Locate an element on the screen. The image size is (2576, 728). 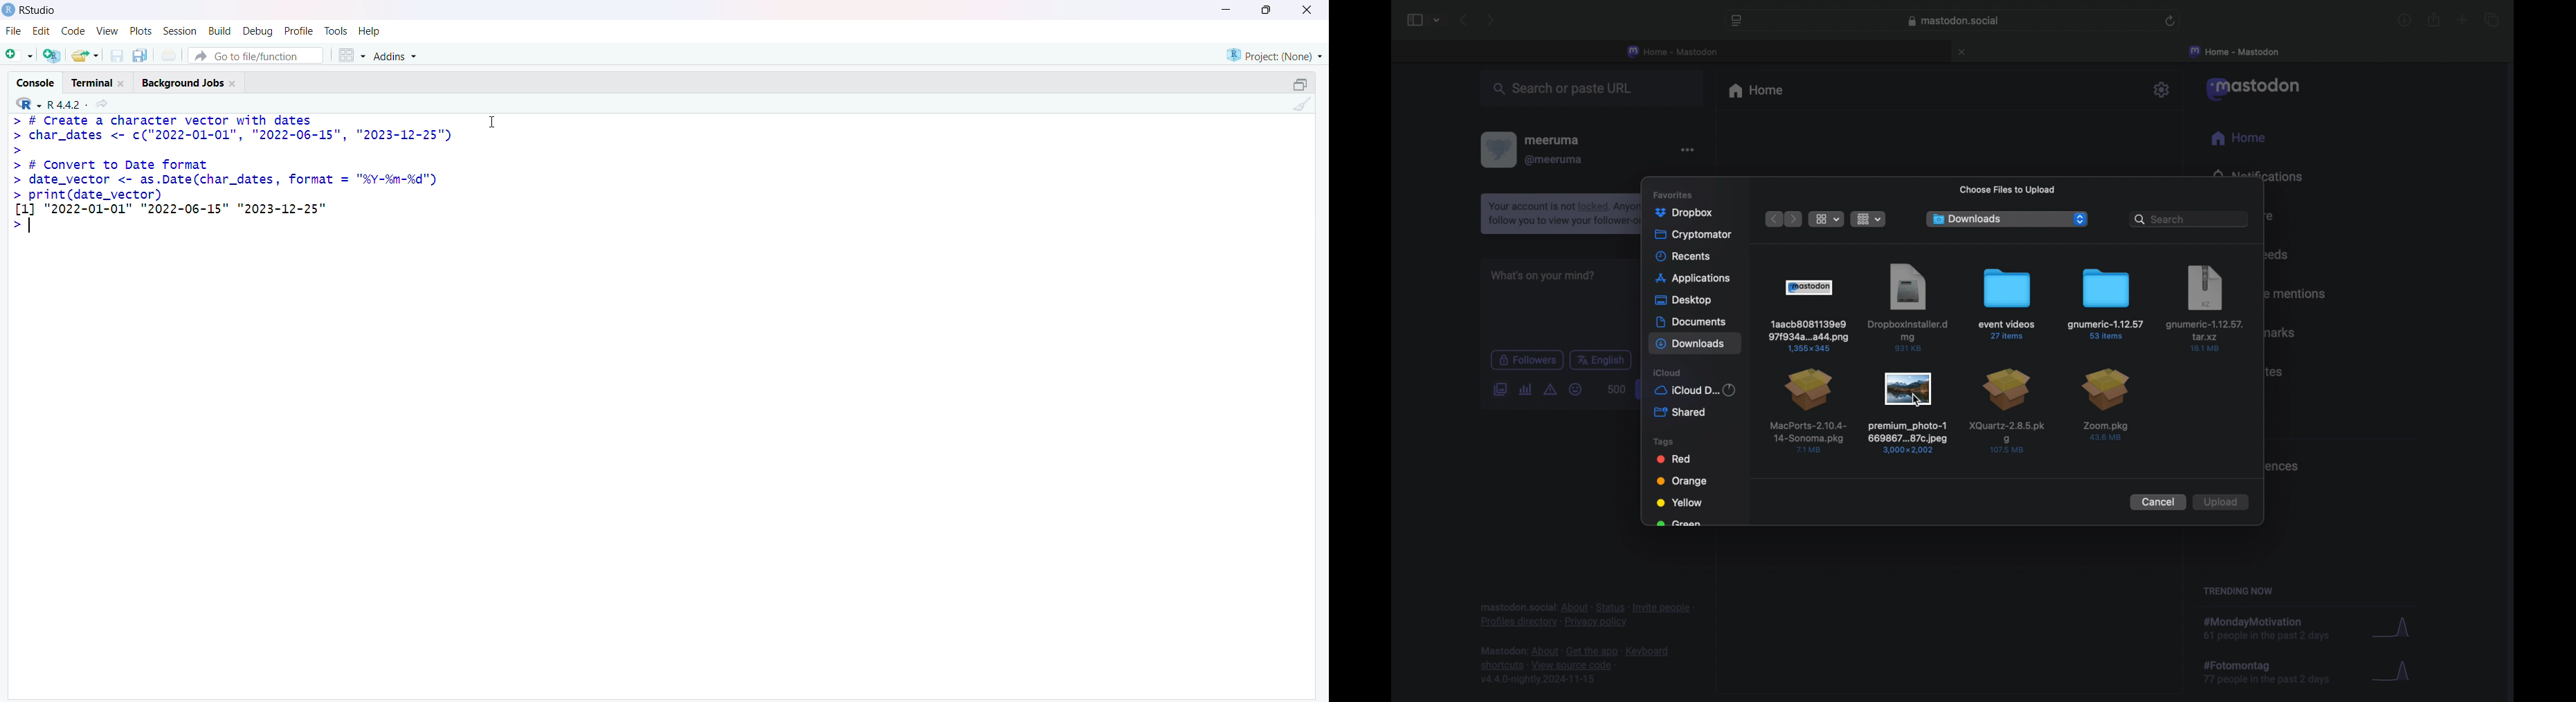
home - mastodon is located at coordinates (1673, 51).